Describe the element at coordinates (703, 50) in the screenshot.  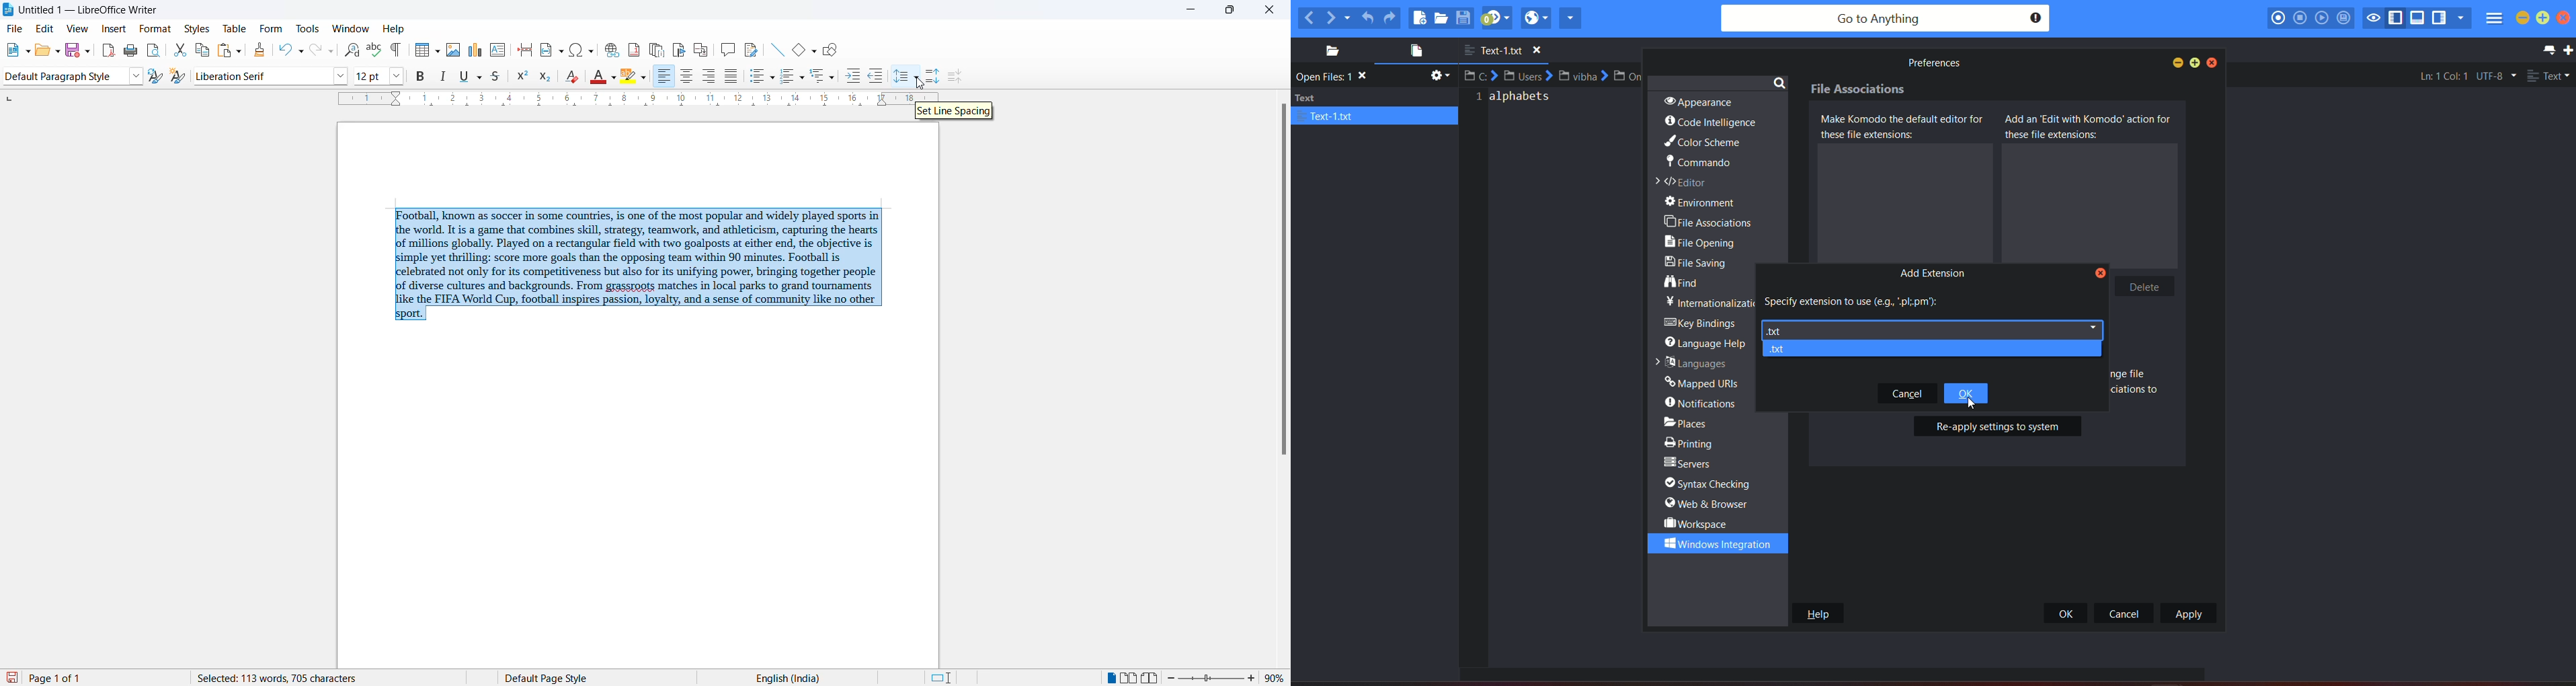
I see `insert cross-reference` at that location.